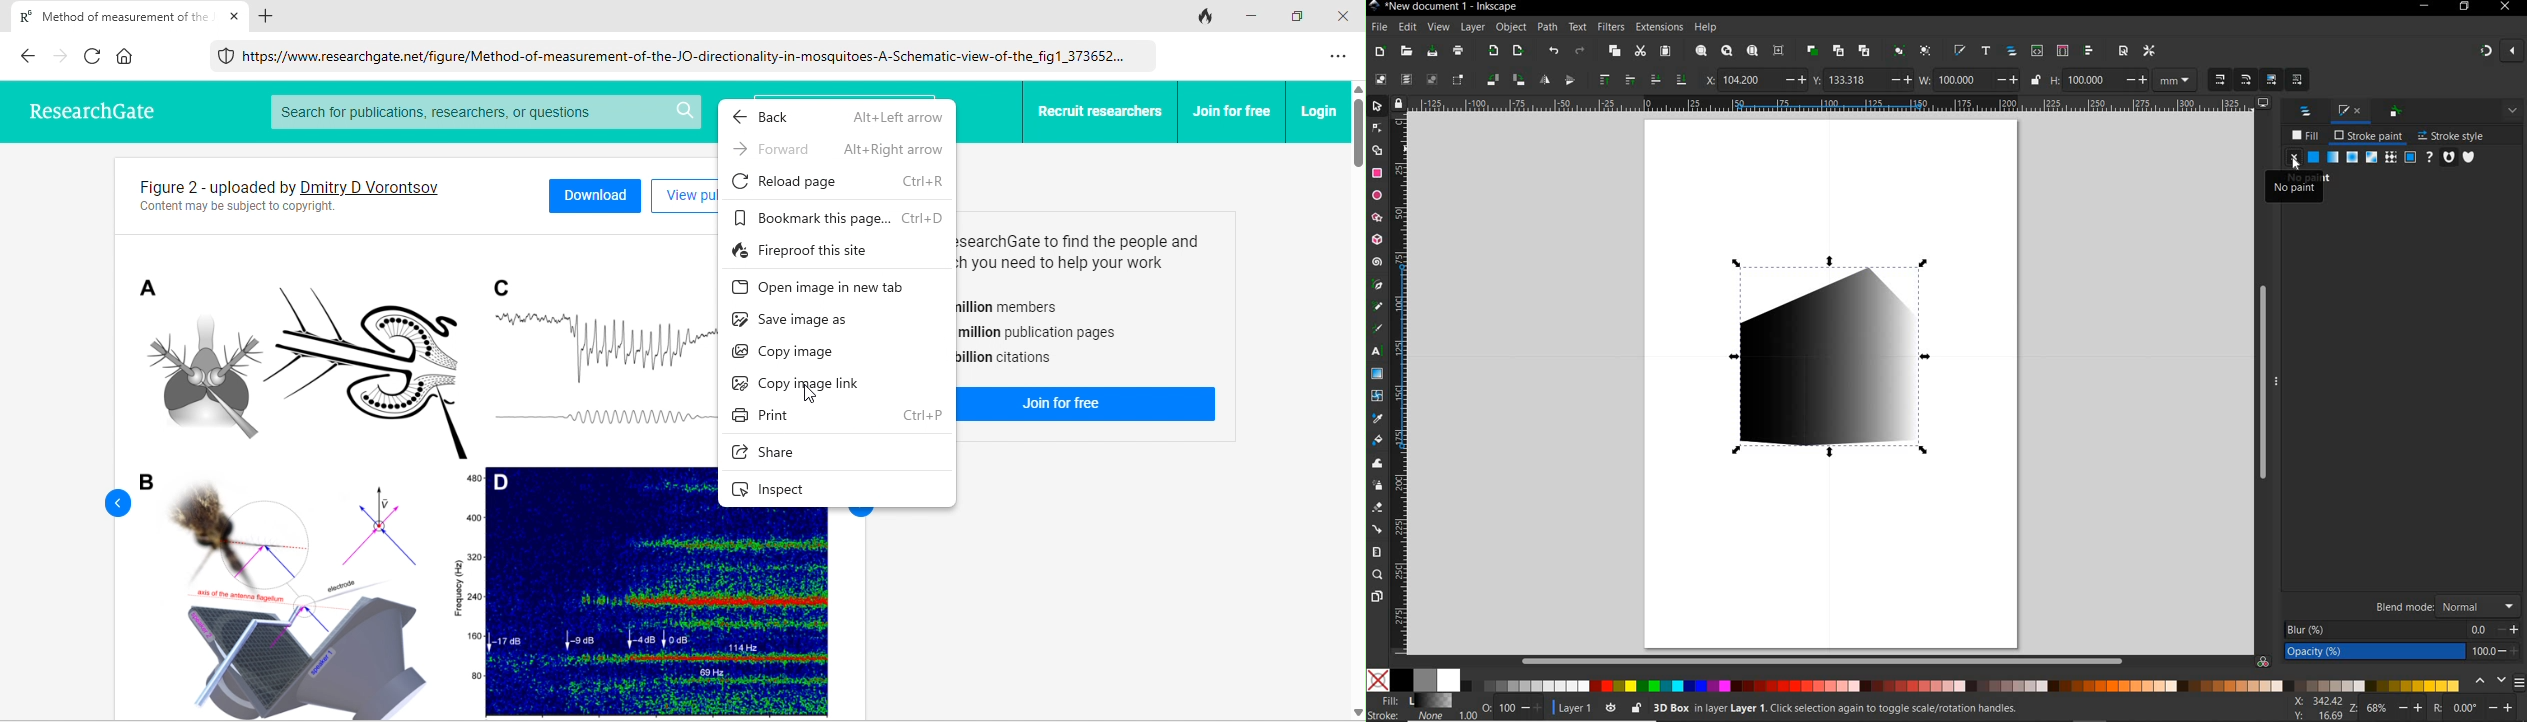 This screenshot has height=728, width=2548. I want to click on LOWER SELECTION, so click(1681, 79).